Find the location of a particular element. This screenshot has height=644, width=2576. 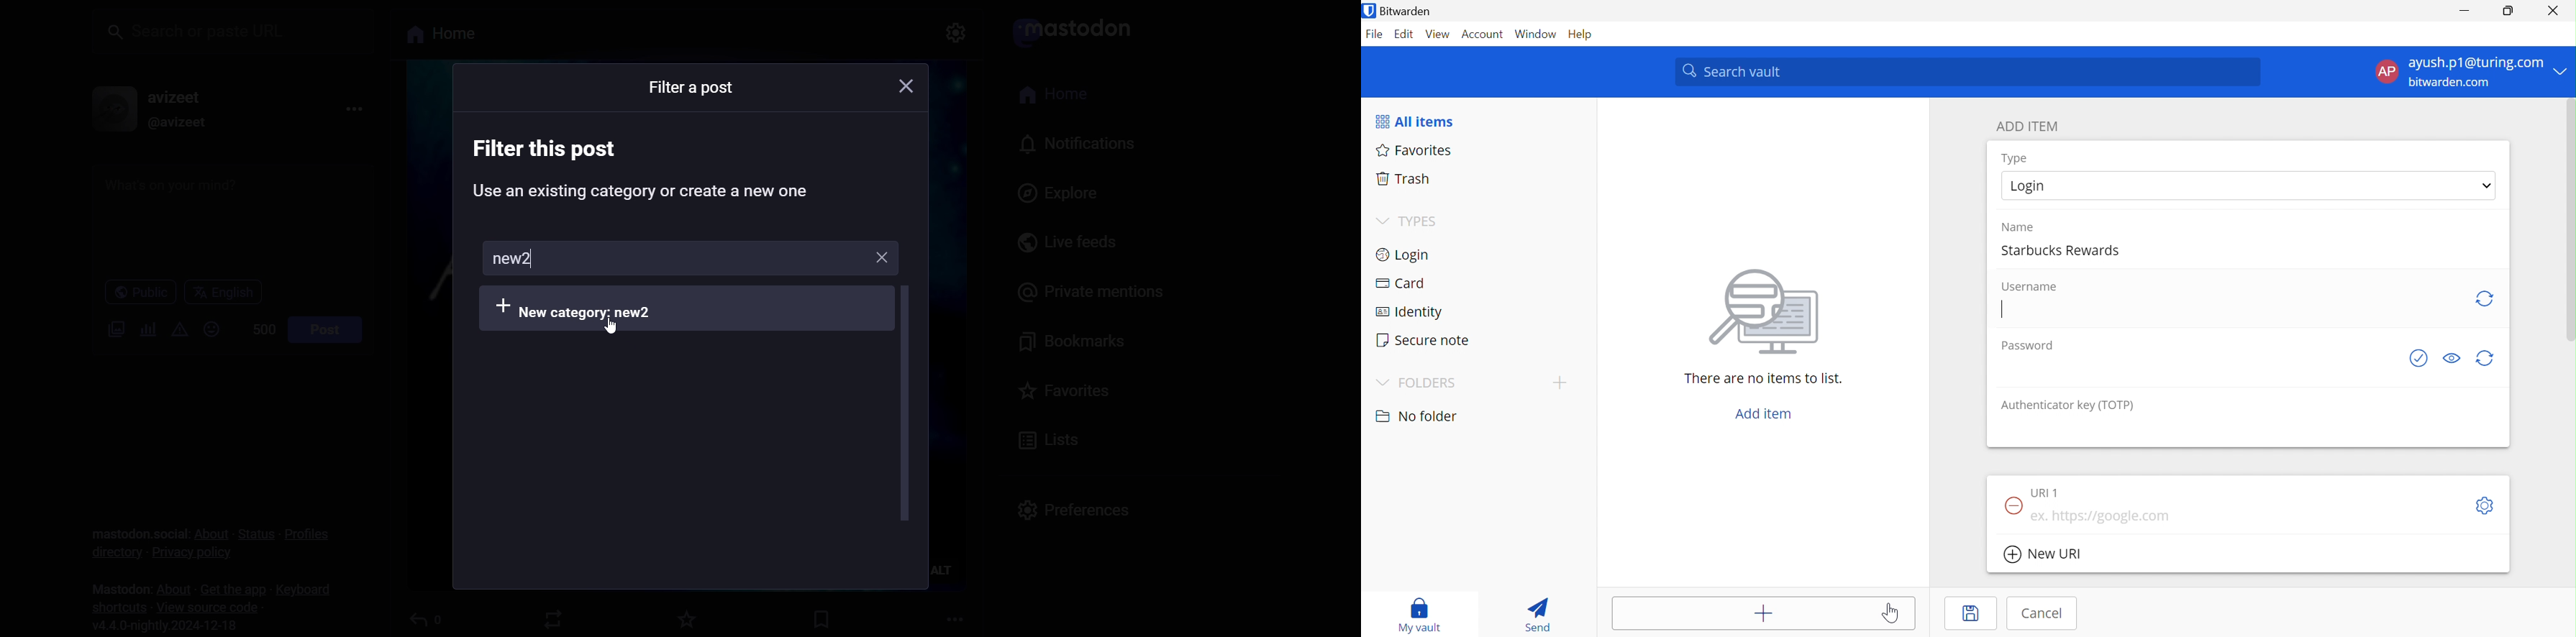

Login is located at coordinates (1402, 256).